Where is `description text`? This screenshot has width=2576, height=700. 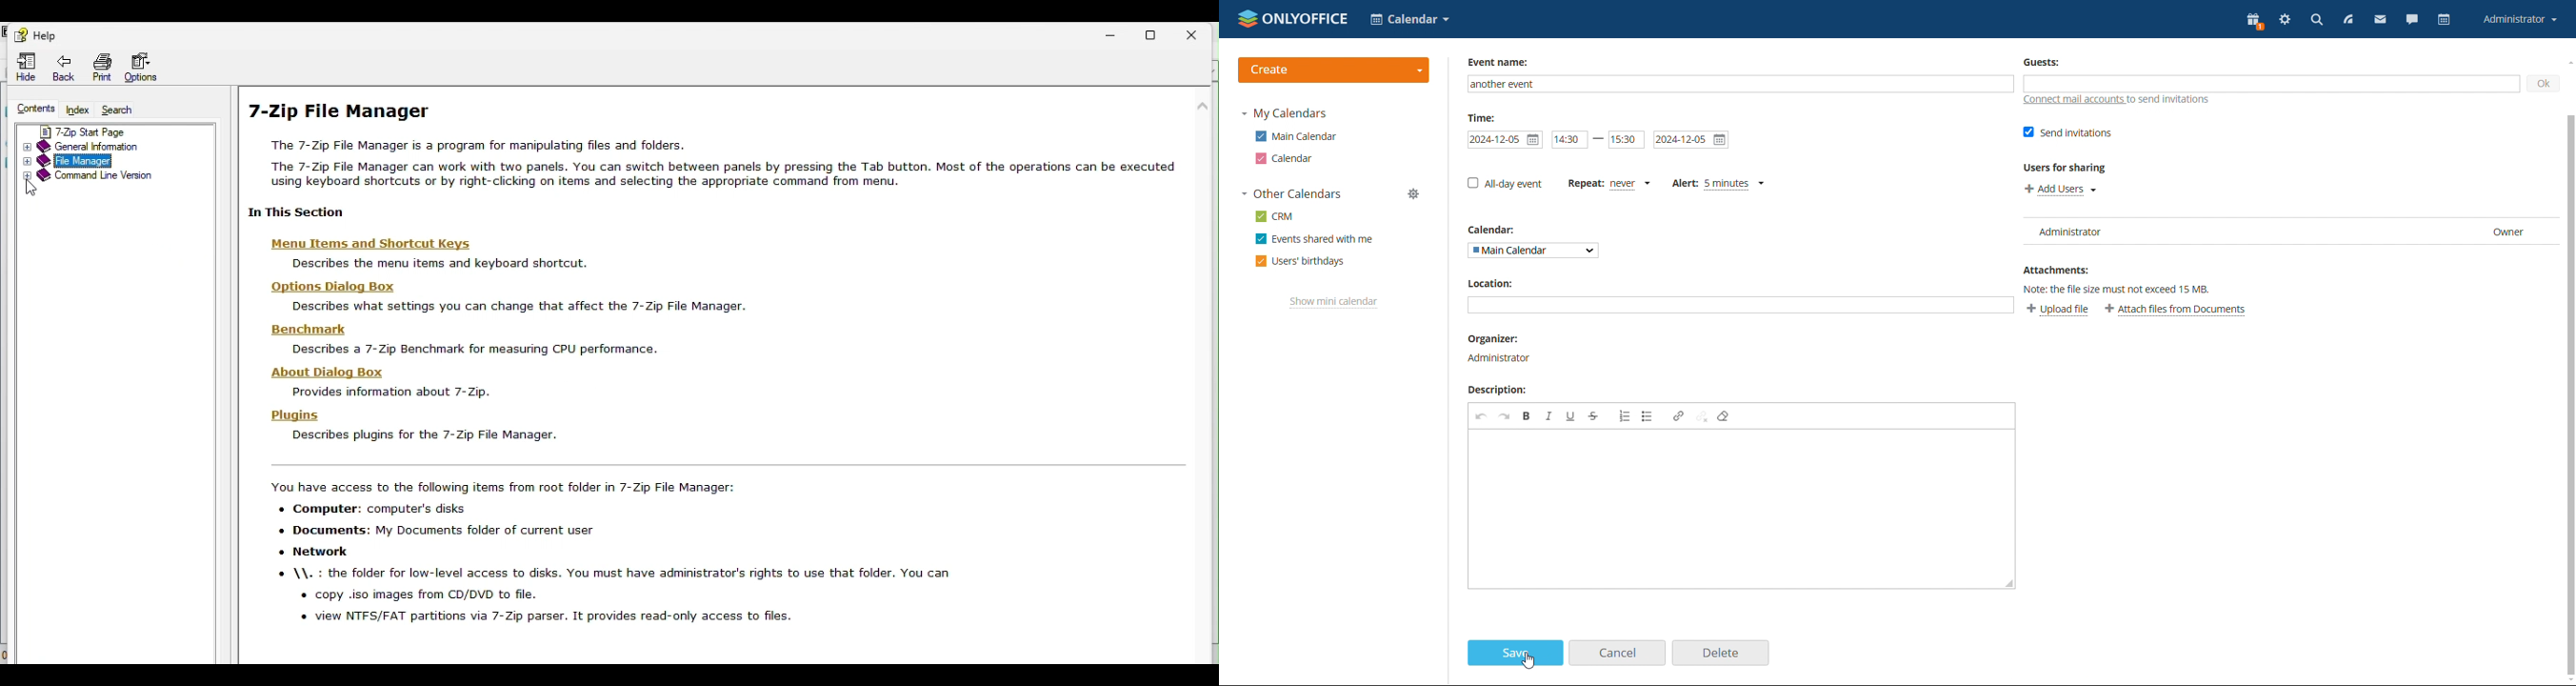 description text is located at coordinates (475, 349).